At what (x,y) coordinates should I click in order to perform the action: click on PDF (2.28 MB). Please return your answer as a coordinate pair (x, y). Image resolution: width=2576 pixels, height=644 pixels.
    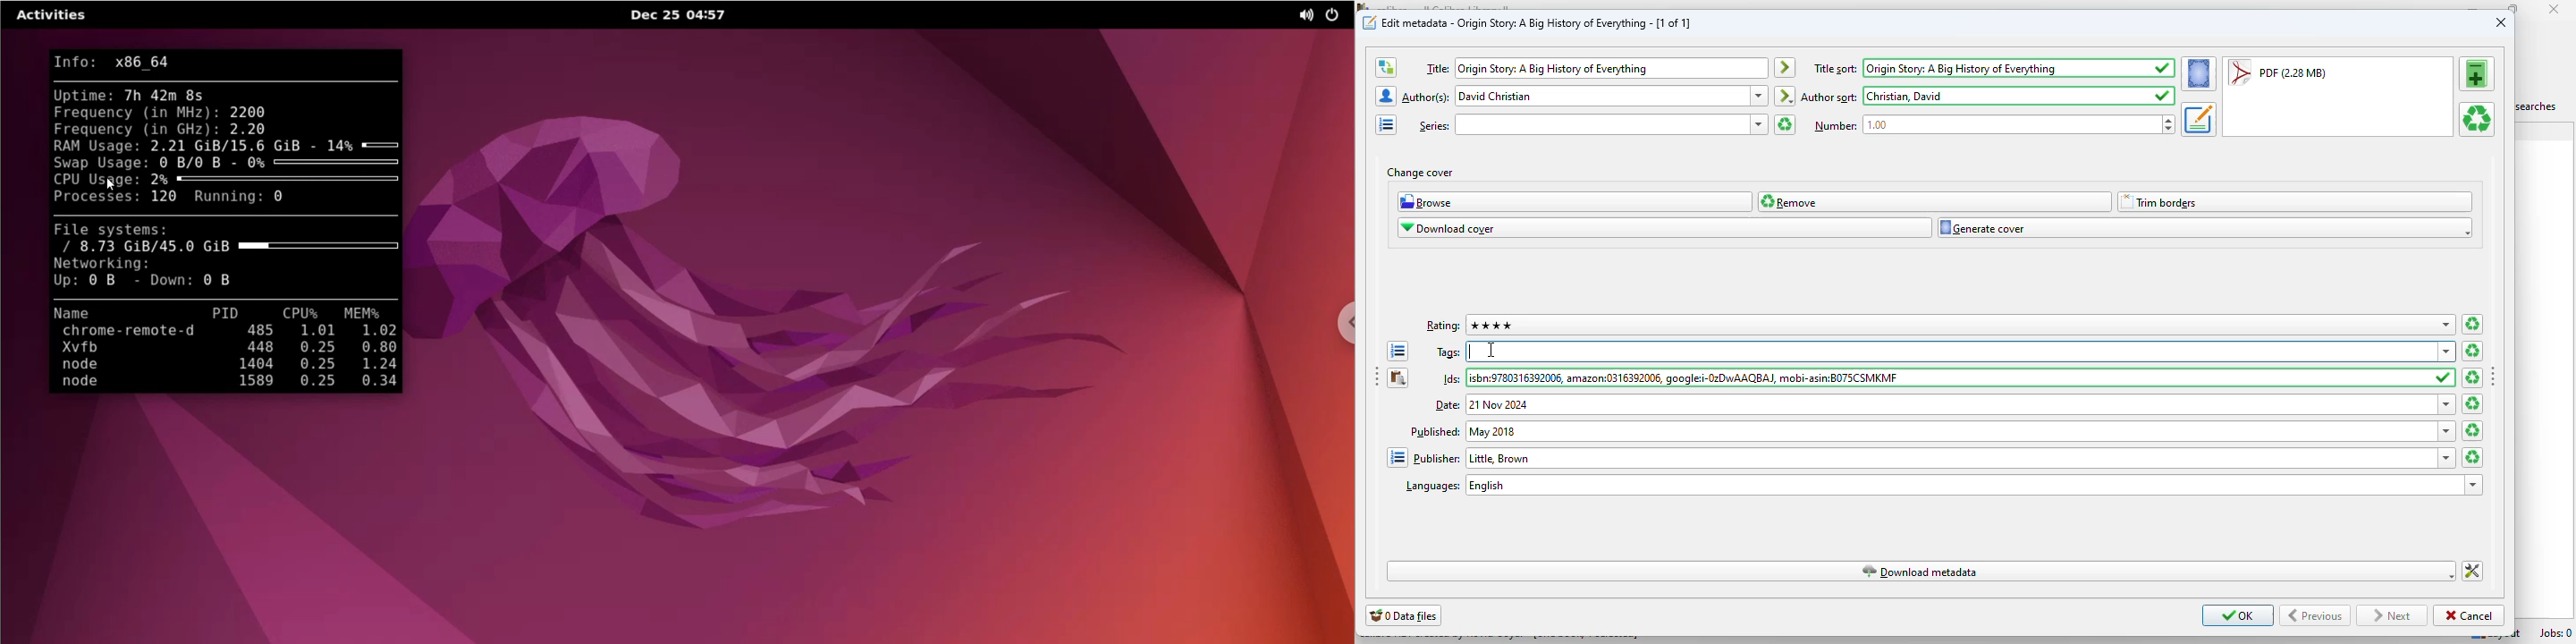
    Looking at the image, I should click on (2277, 73).